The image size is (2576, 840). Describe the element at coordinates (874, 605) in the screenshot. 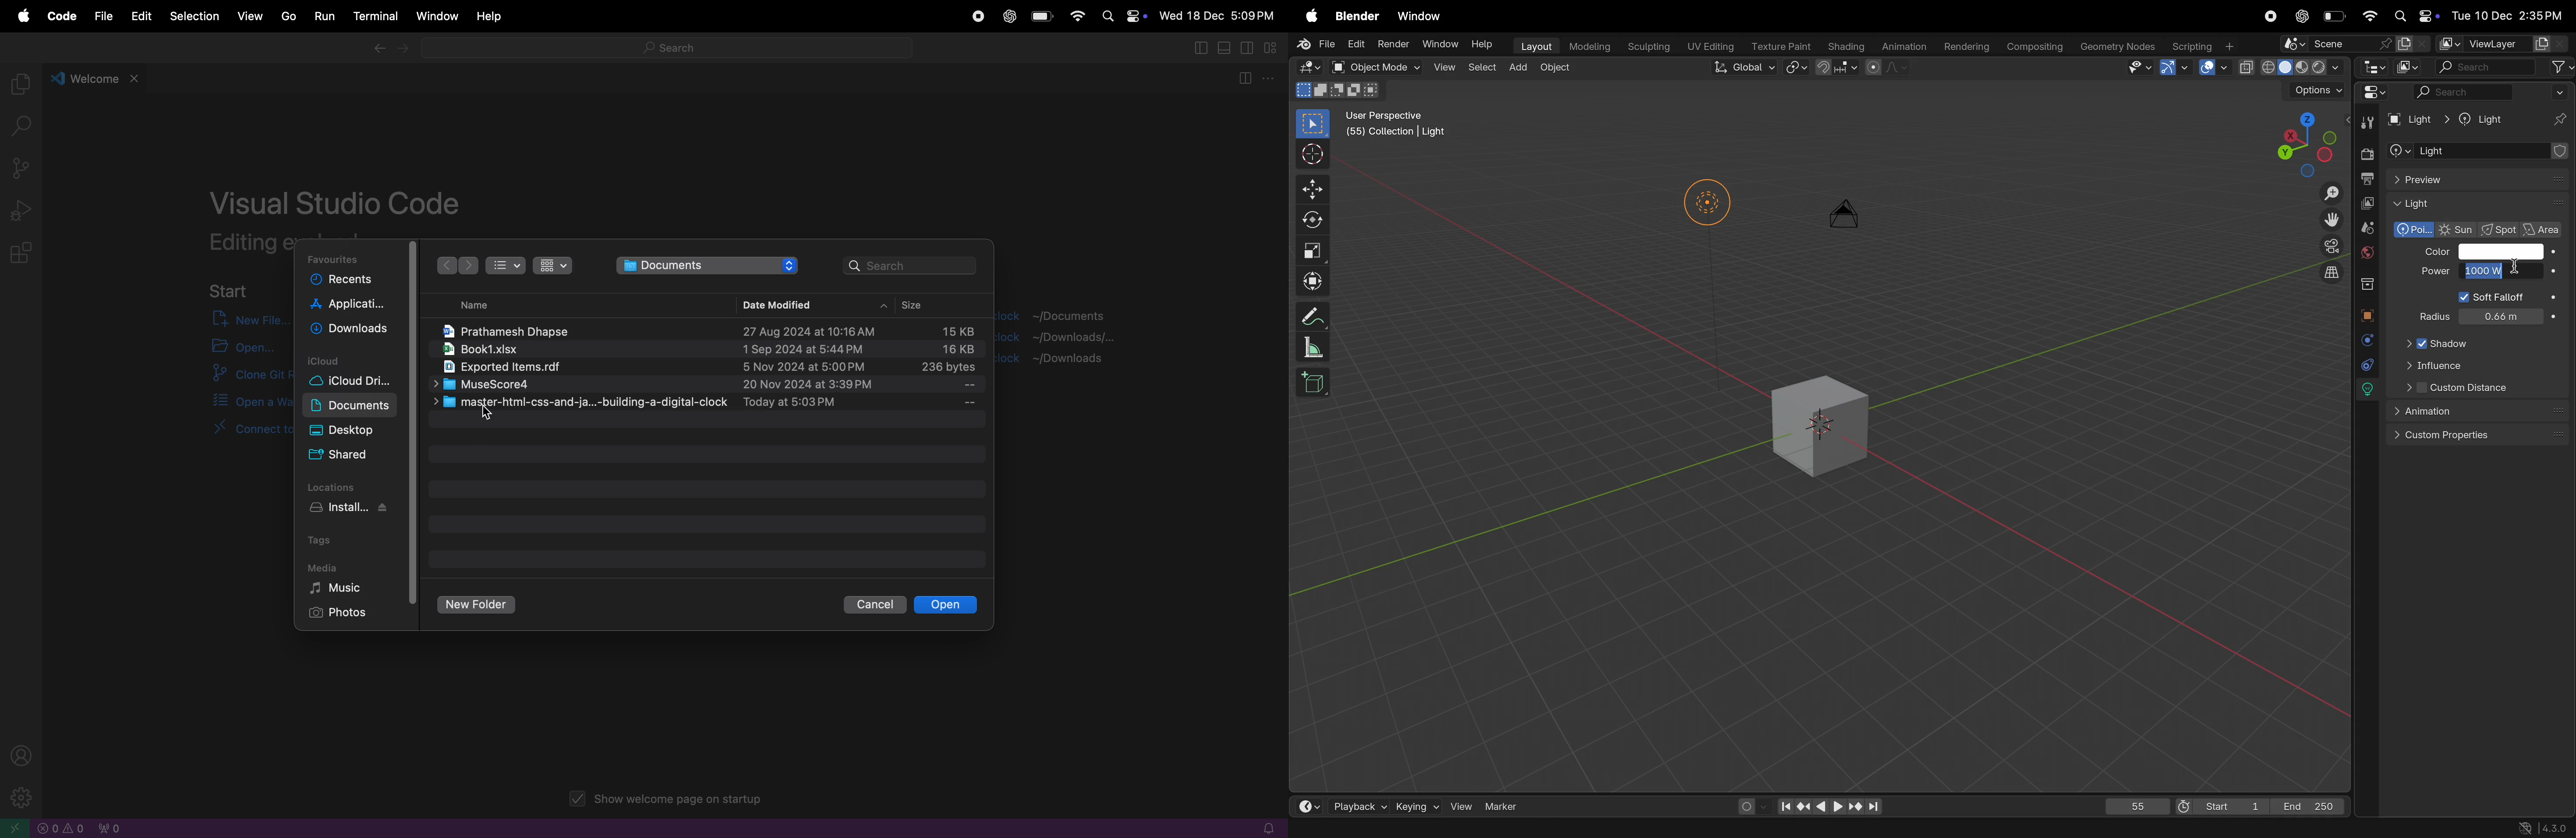

I see `cancel button` at that location.